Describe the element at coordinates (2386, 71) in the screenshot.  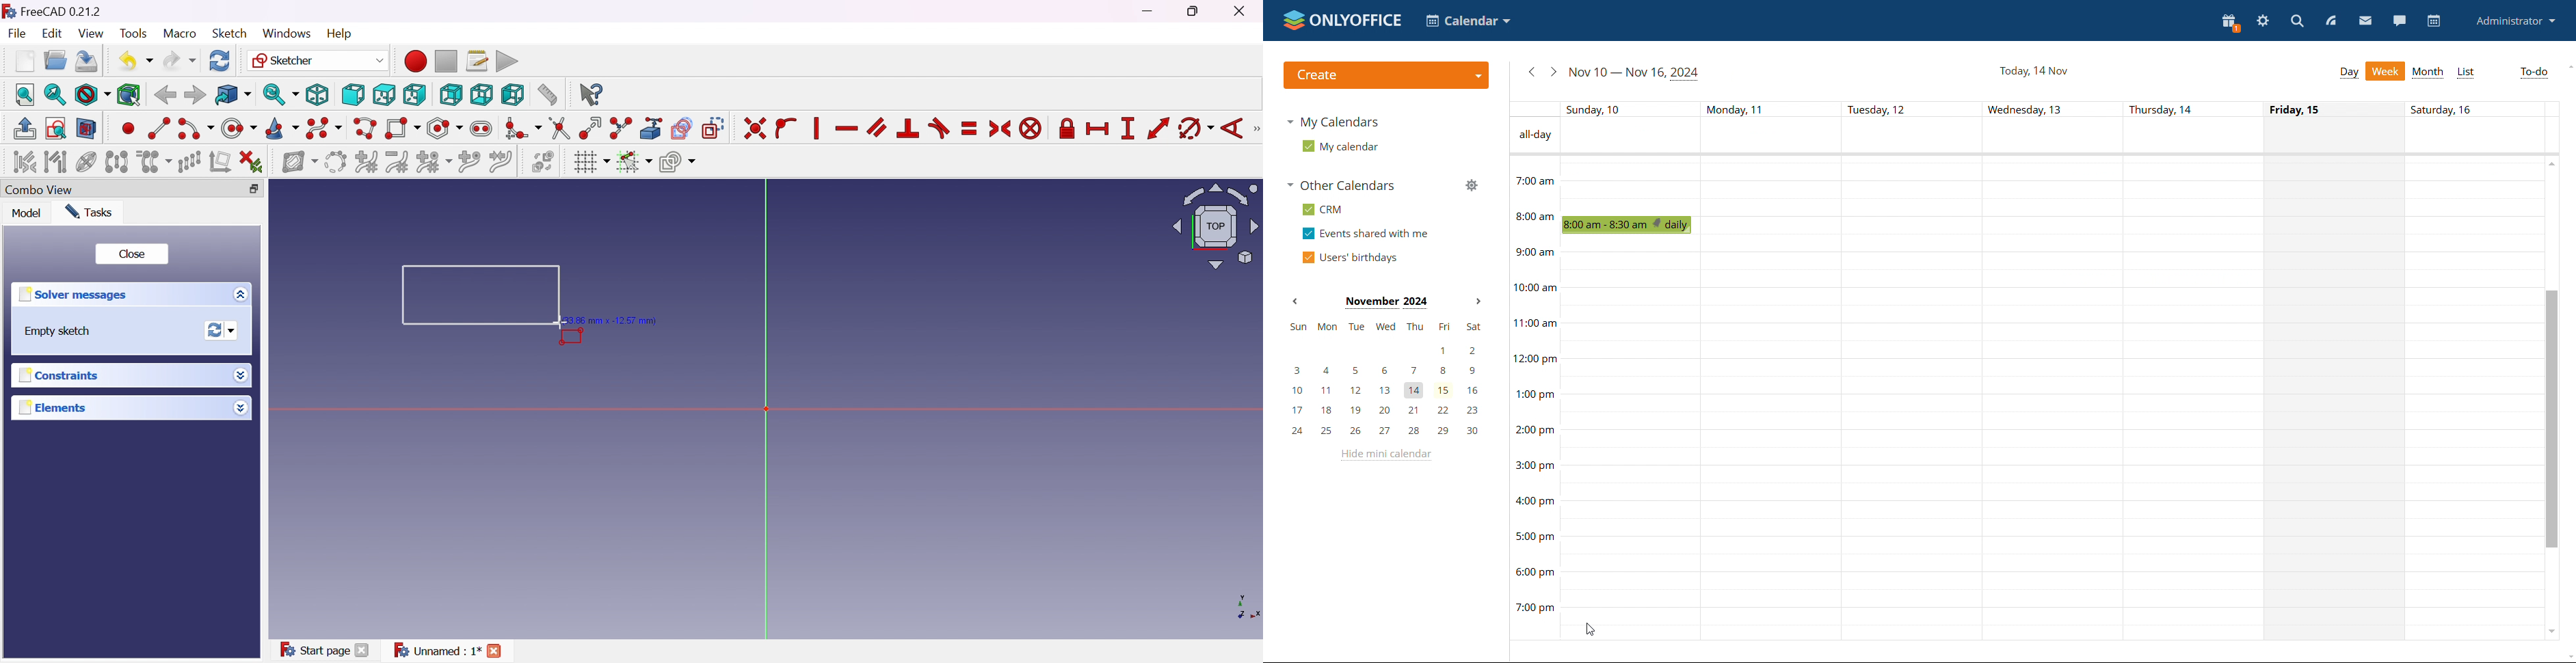
I see `week view` at that location.